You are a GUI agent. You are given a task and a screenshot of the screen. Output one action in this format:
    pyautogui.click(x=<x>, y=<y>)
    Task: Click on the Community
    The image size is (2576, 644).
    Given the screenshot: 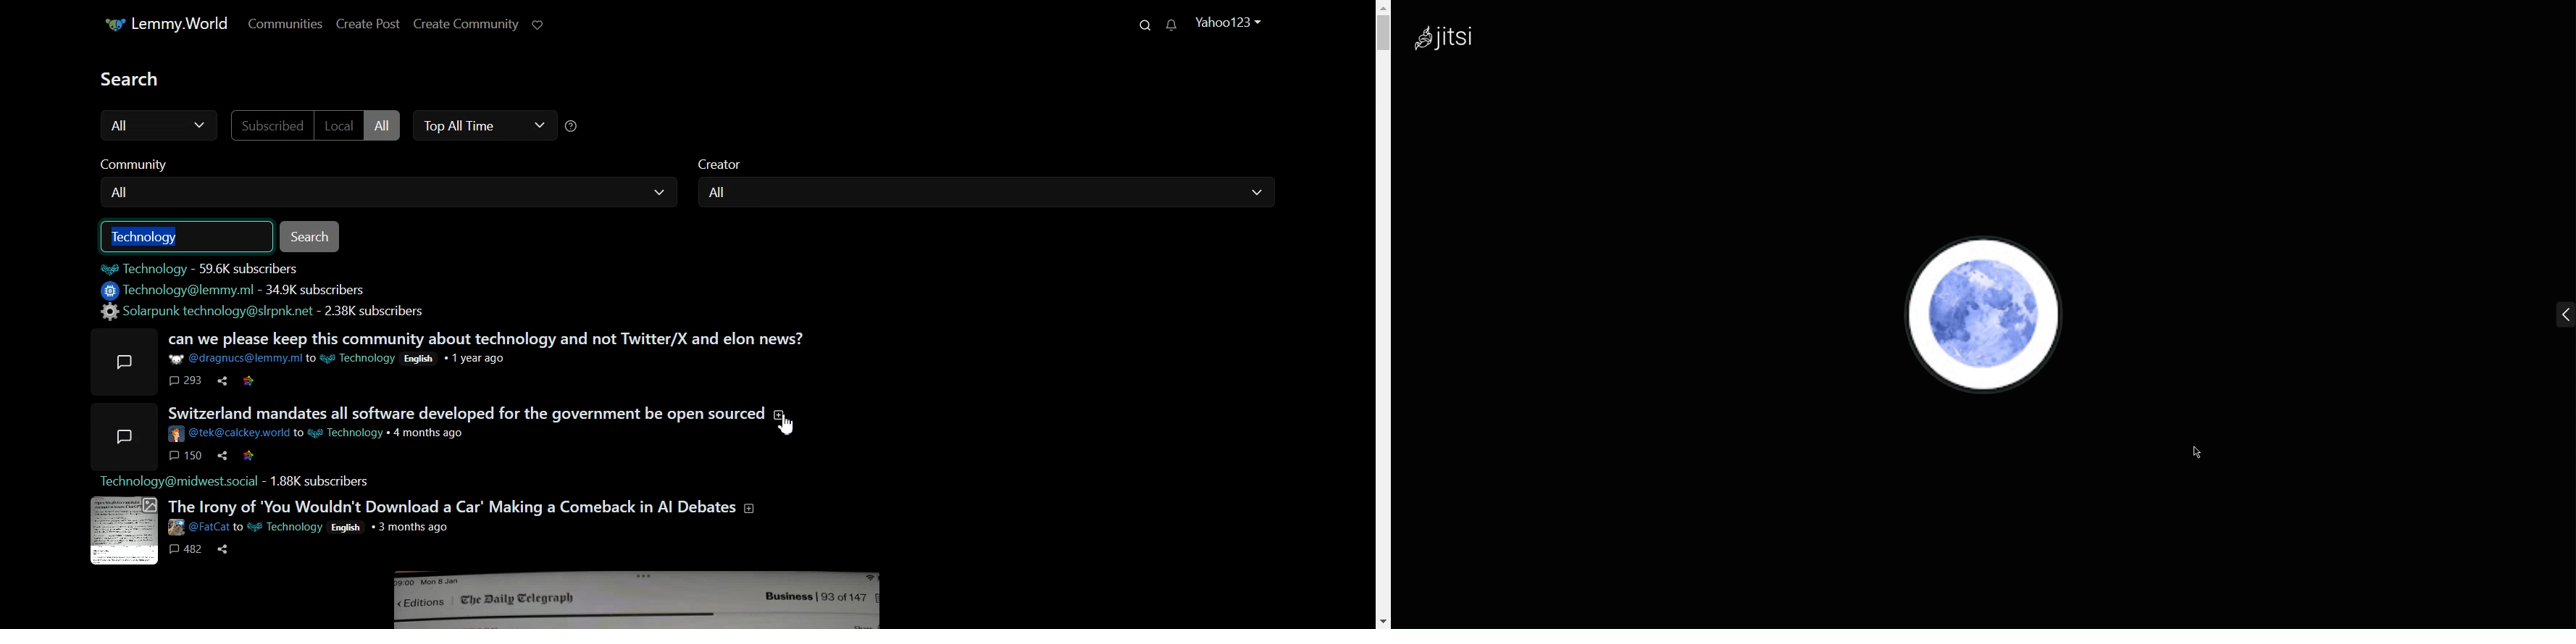 What is the action you would take?
    pyautogui.click(x=152, y=164)
    